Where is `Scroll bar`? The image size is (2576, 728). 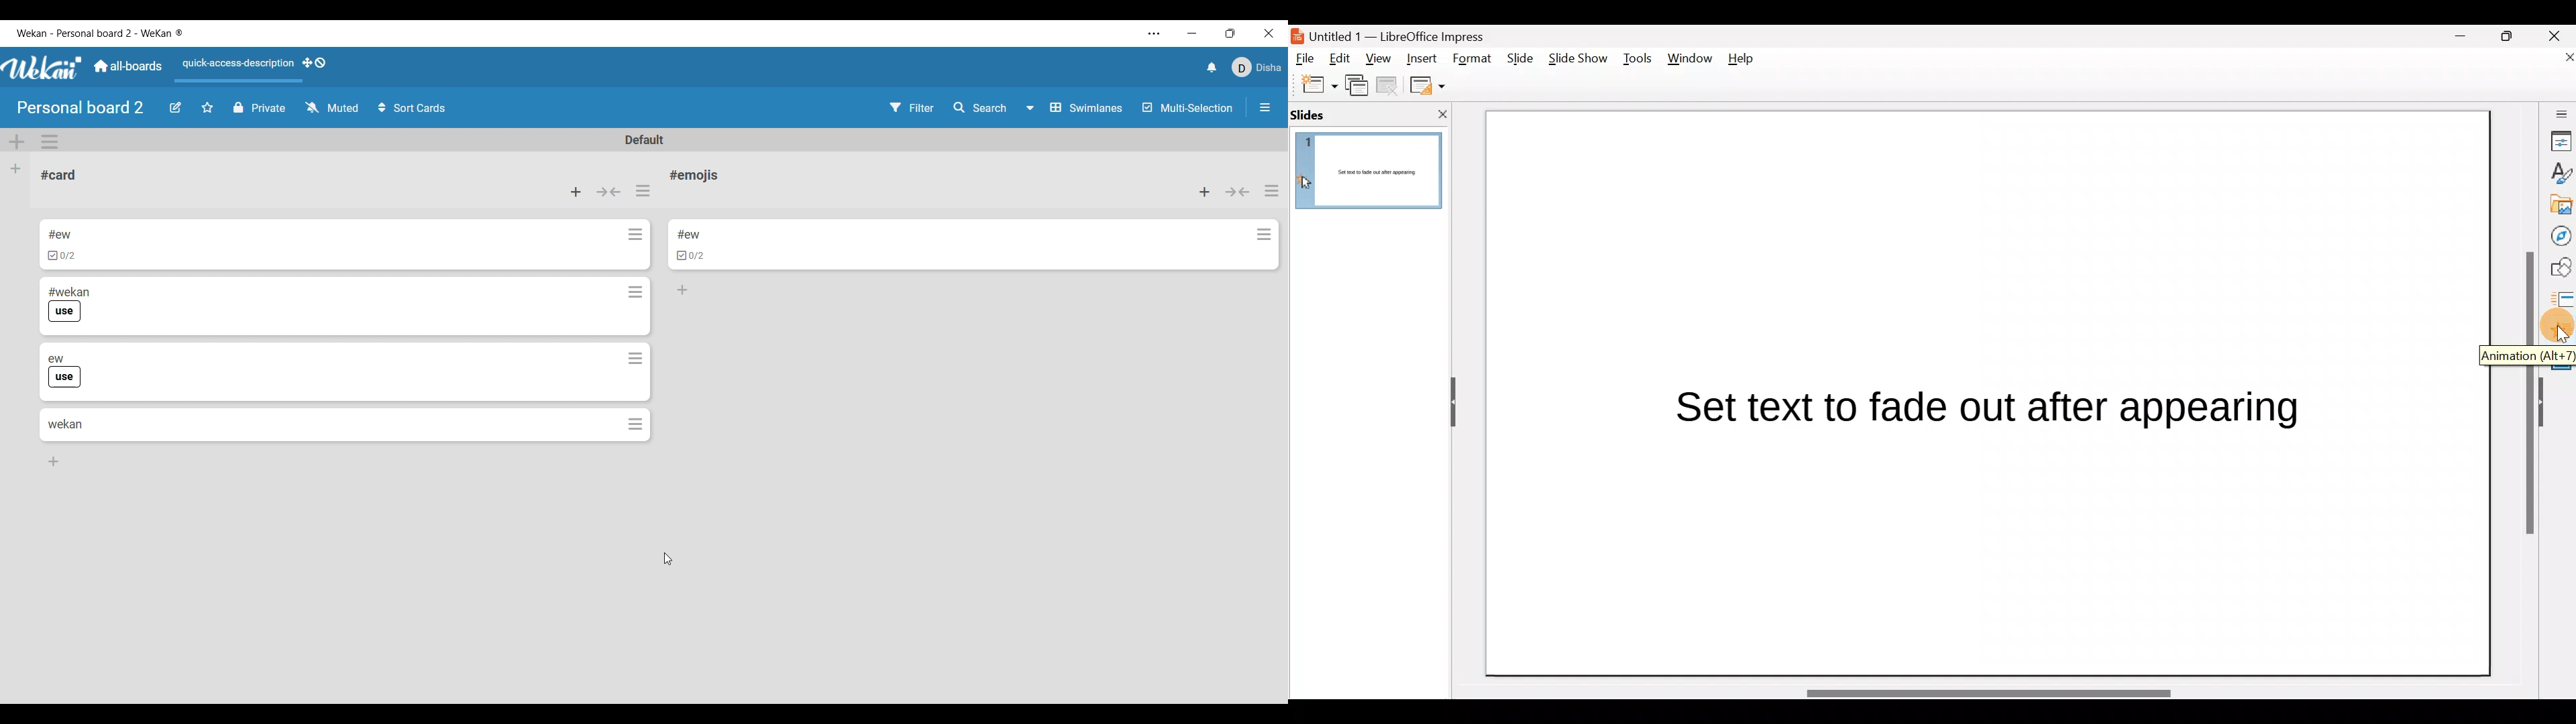 Scroll bar is located at coordinates (2524, 412).